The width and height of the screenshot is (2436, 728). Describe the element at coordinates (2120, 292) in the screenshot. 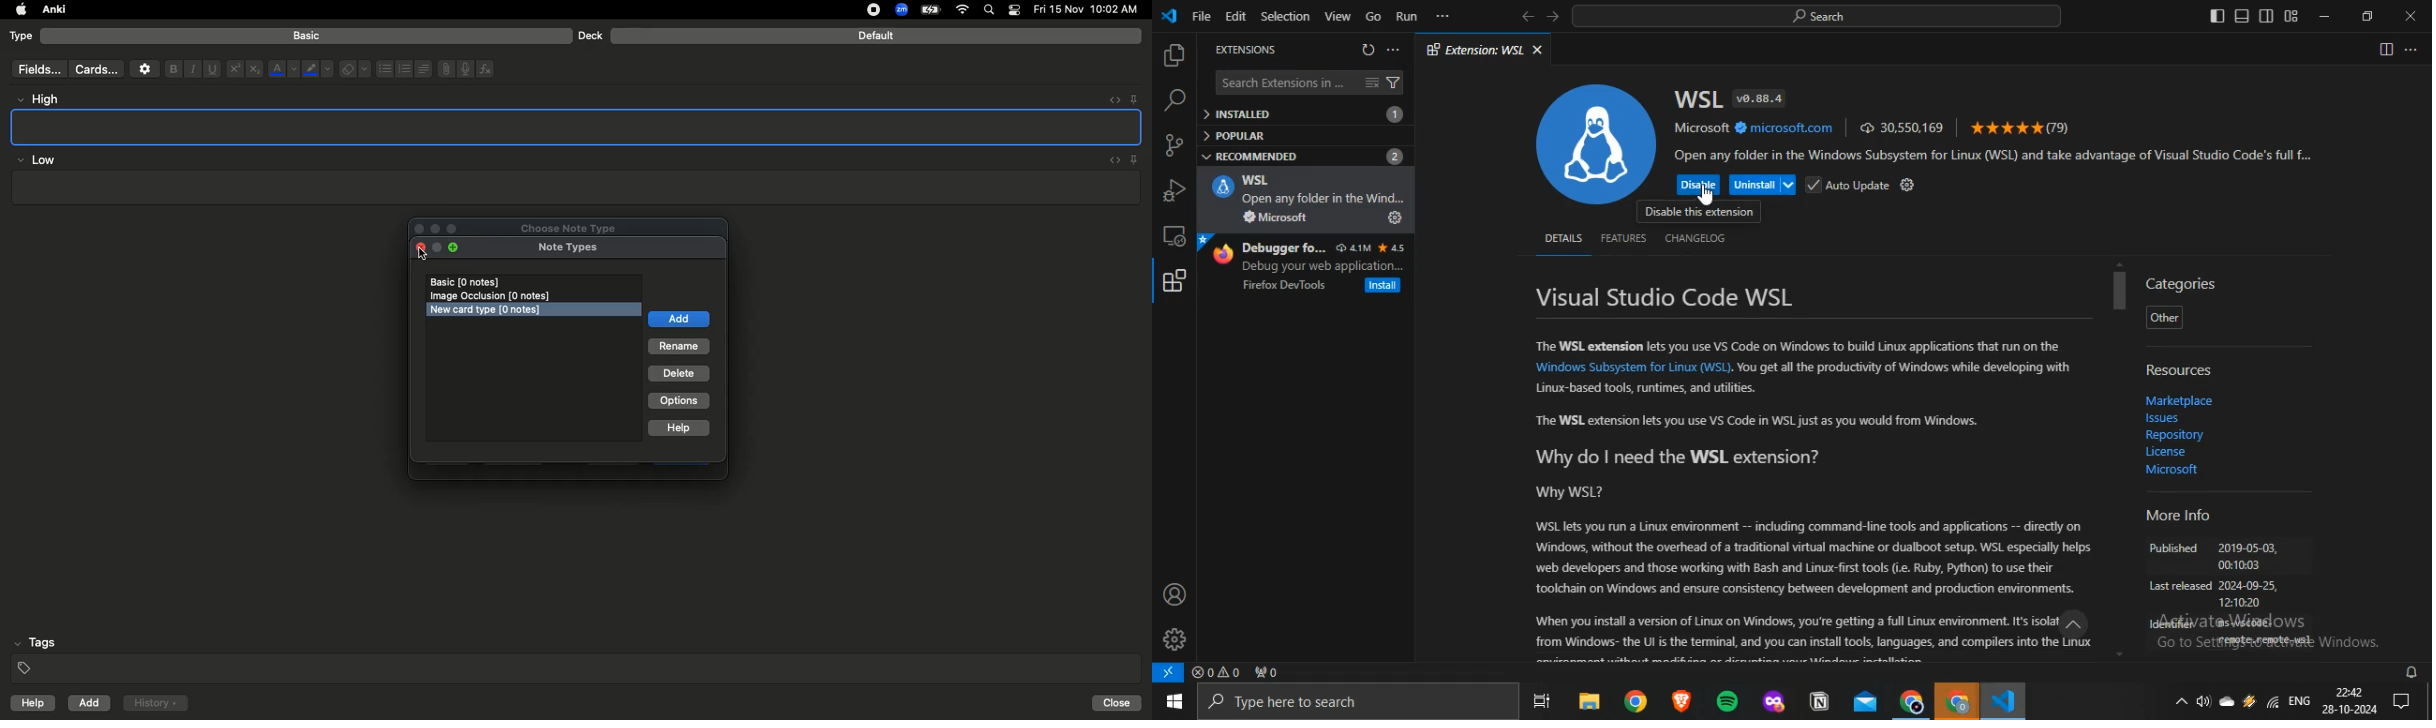

I see `scrollbar` at that location.